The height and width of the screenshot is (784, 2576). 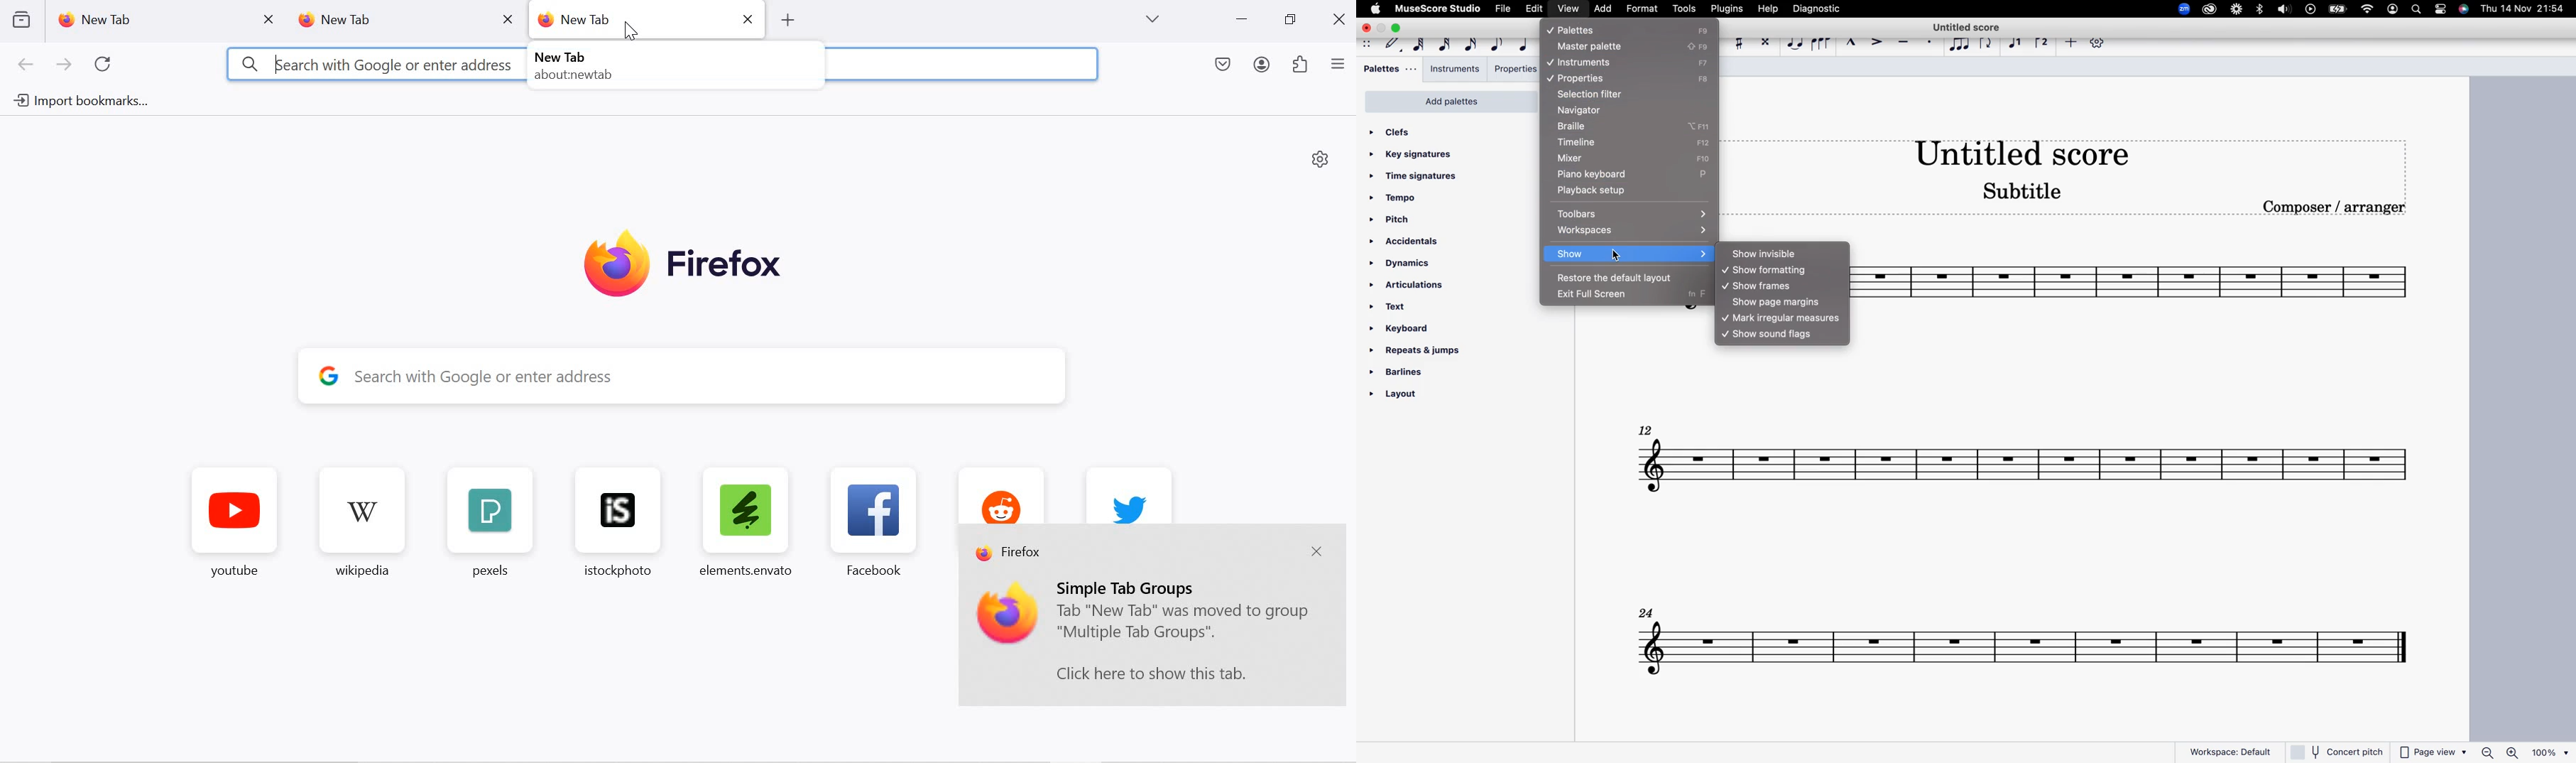 What do you see at coordinates (1704, 30) in the screenshot?
I see `F9` at bounding box center [1704, 30].